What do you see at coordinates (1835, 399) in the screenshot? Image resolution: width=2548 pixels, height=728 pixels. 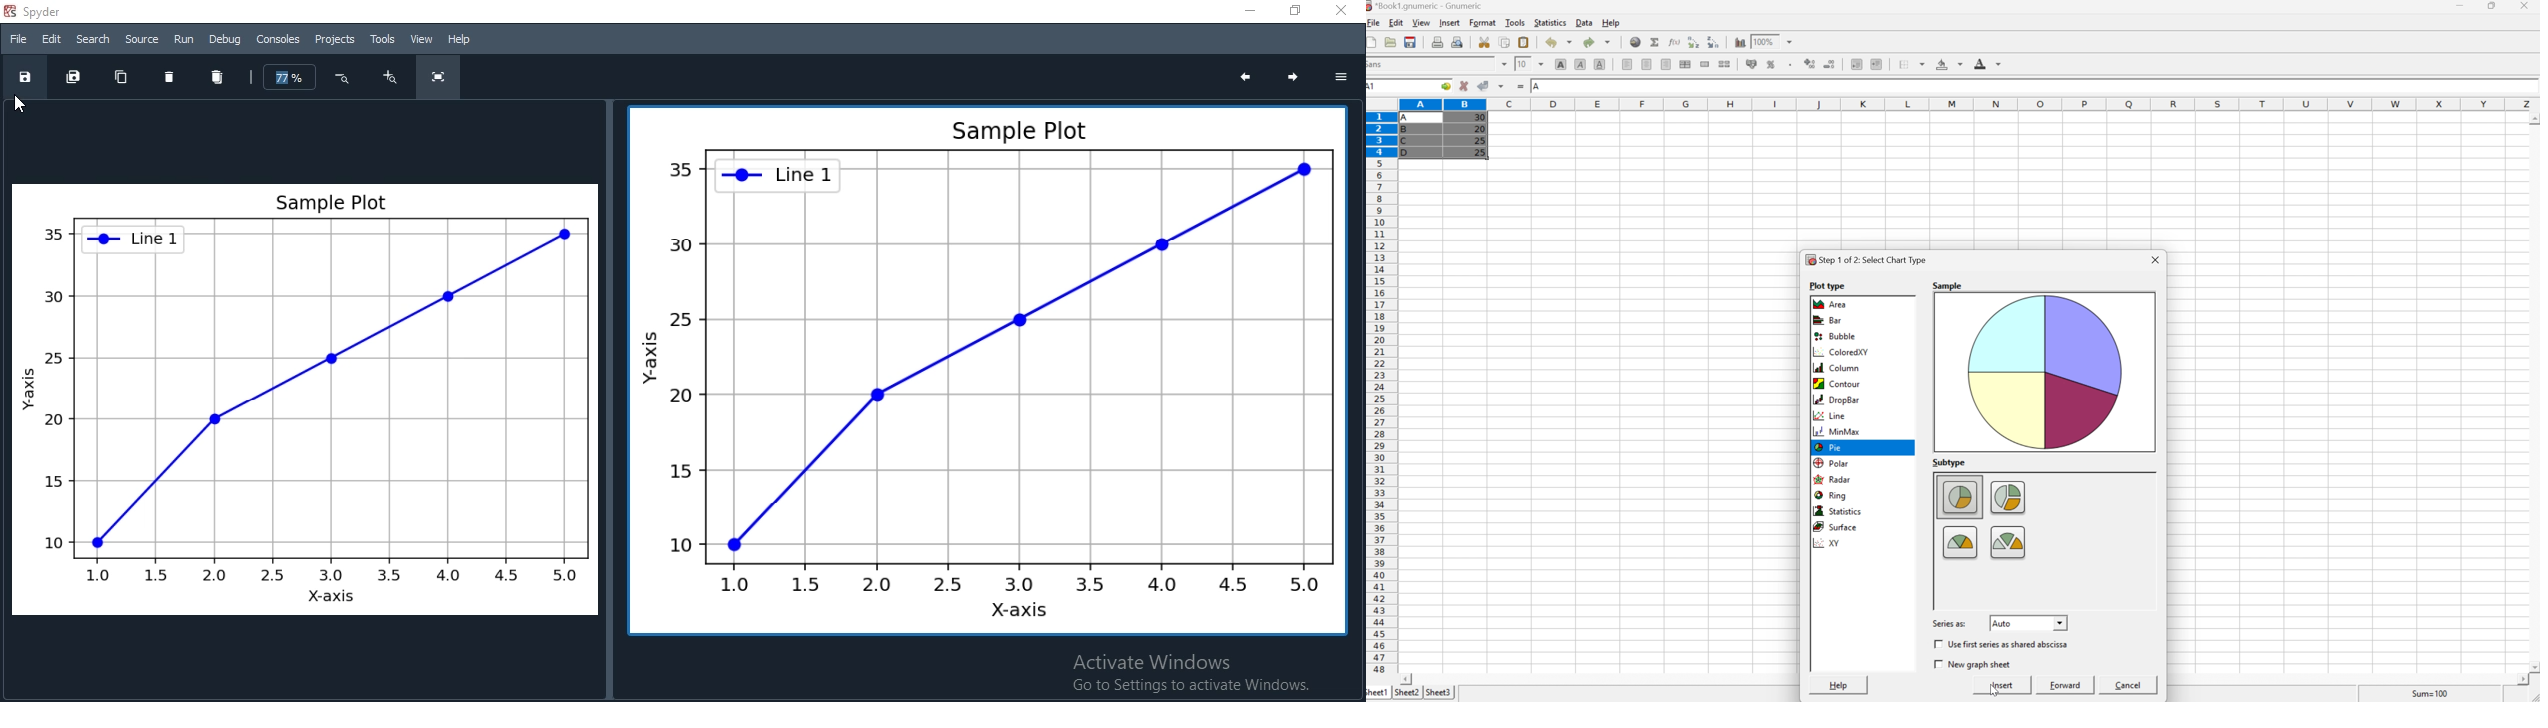 I see `DeepBar` at bounding box center [1835, 399].